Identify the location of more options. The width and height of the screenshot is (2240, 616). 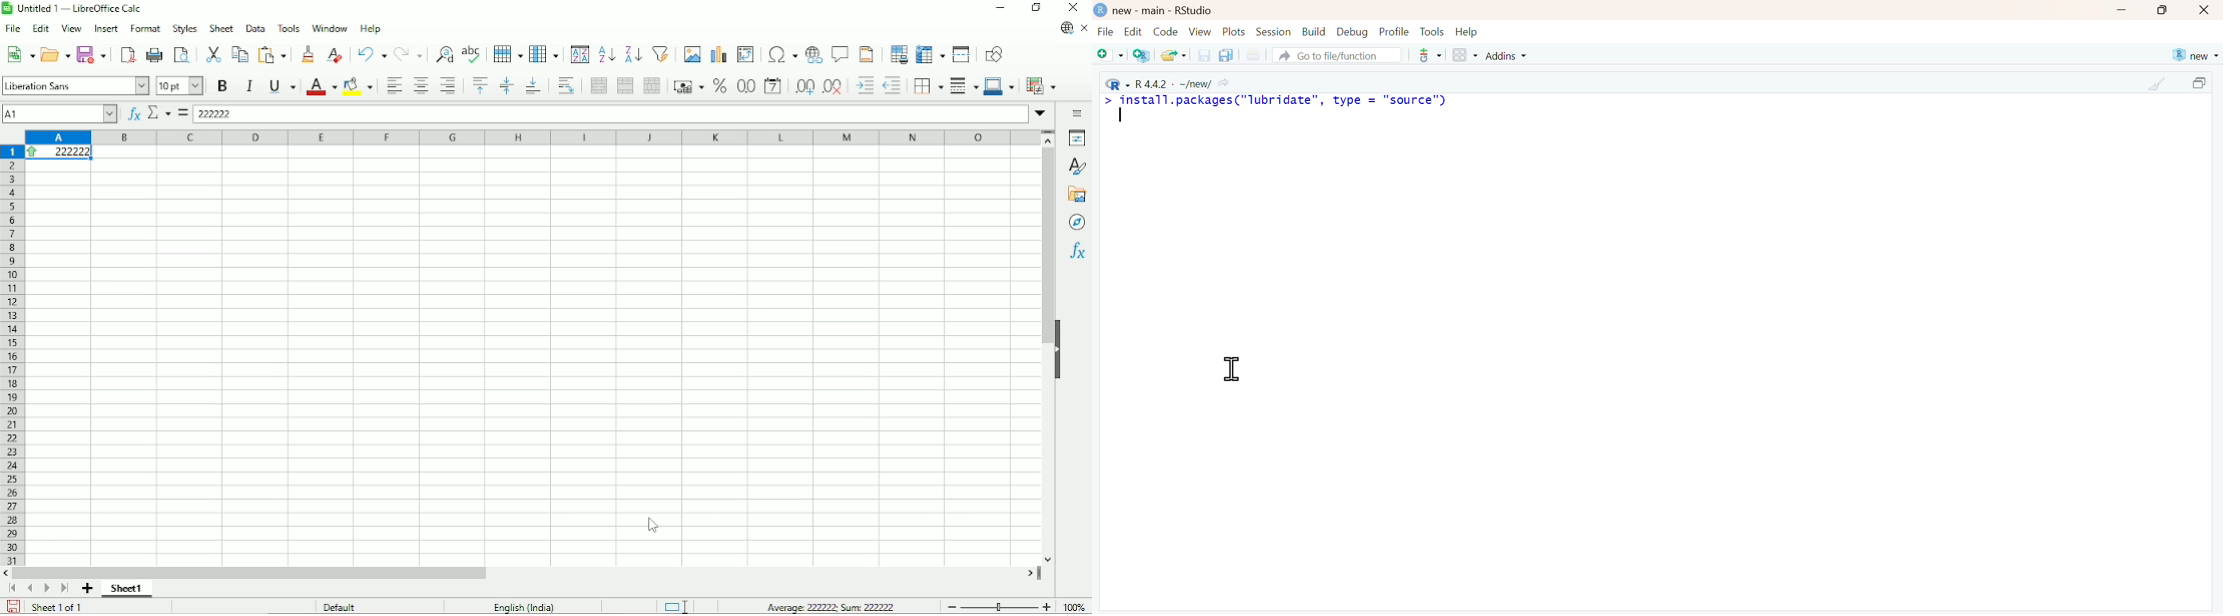
(1426, 55).